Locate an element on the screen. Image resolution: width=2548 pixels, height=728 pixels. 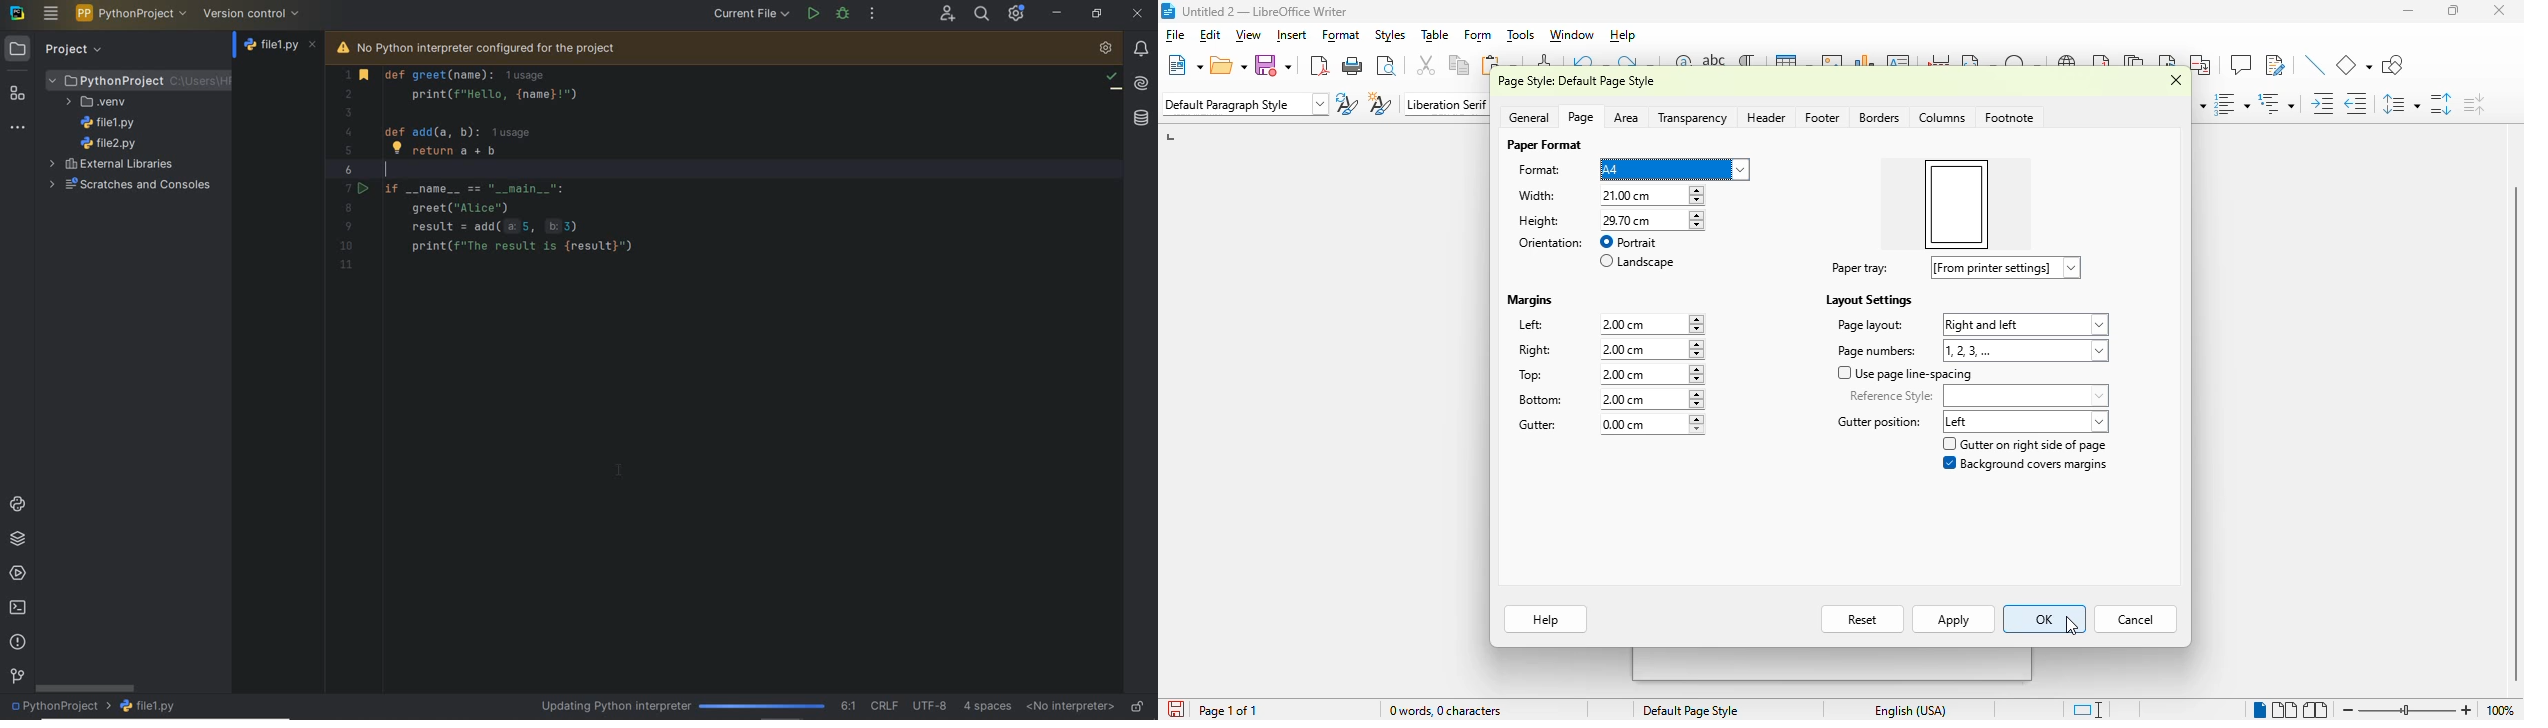
page 1 of 1 is located at coordinates (1228, 711).